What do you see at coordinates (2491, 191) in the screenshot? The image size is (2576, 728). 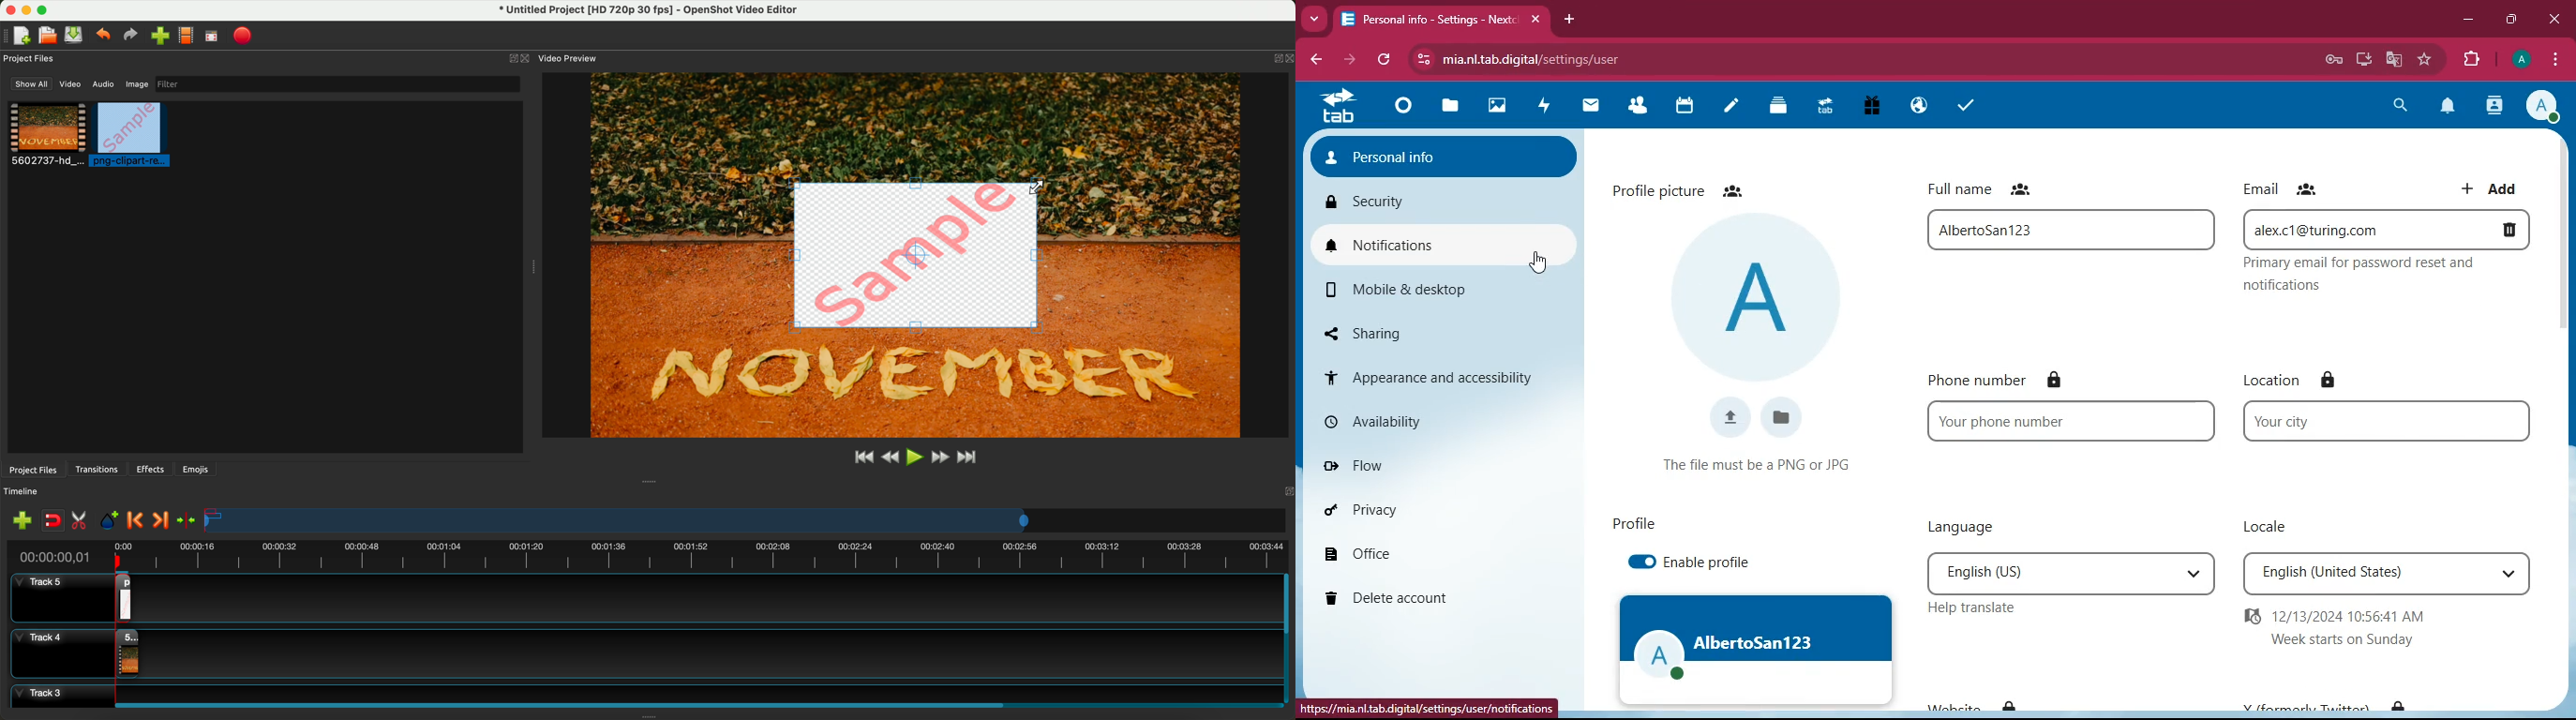 I see `add` at bounding box center [2491, 191].